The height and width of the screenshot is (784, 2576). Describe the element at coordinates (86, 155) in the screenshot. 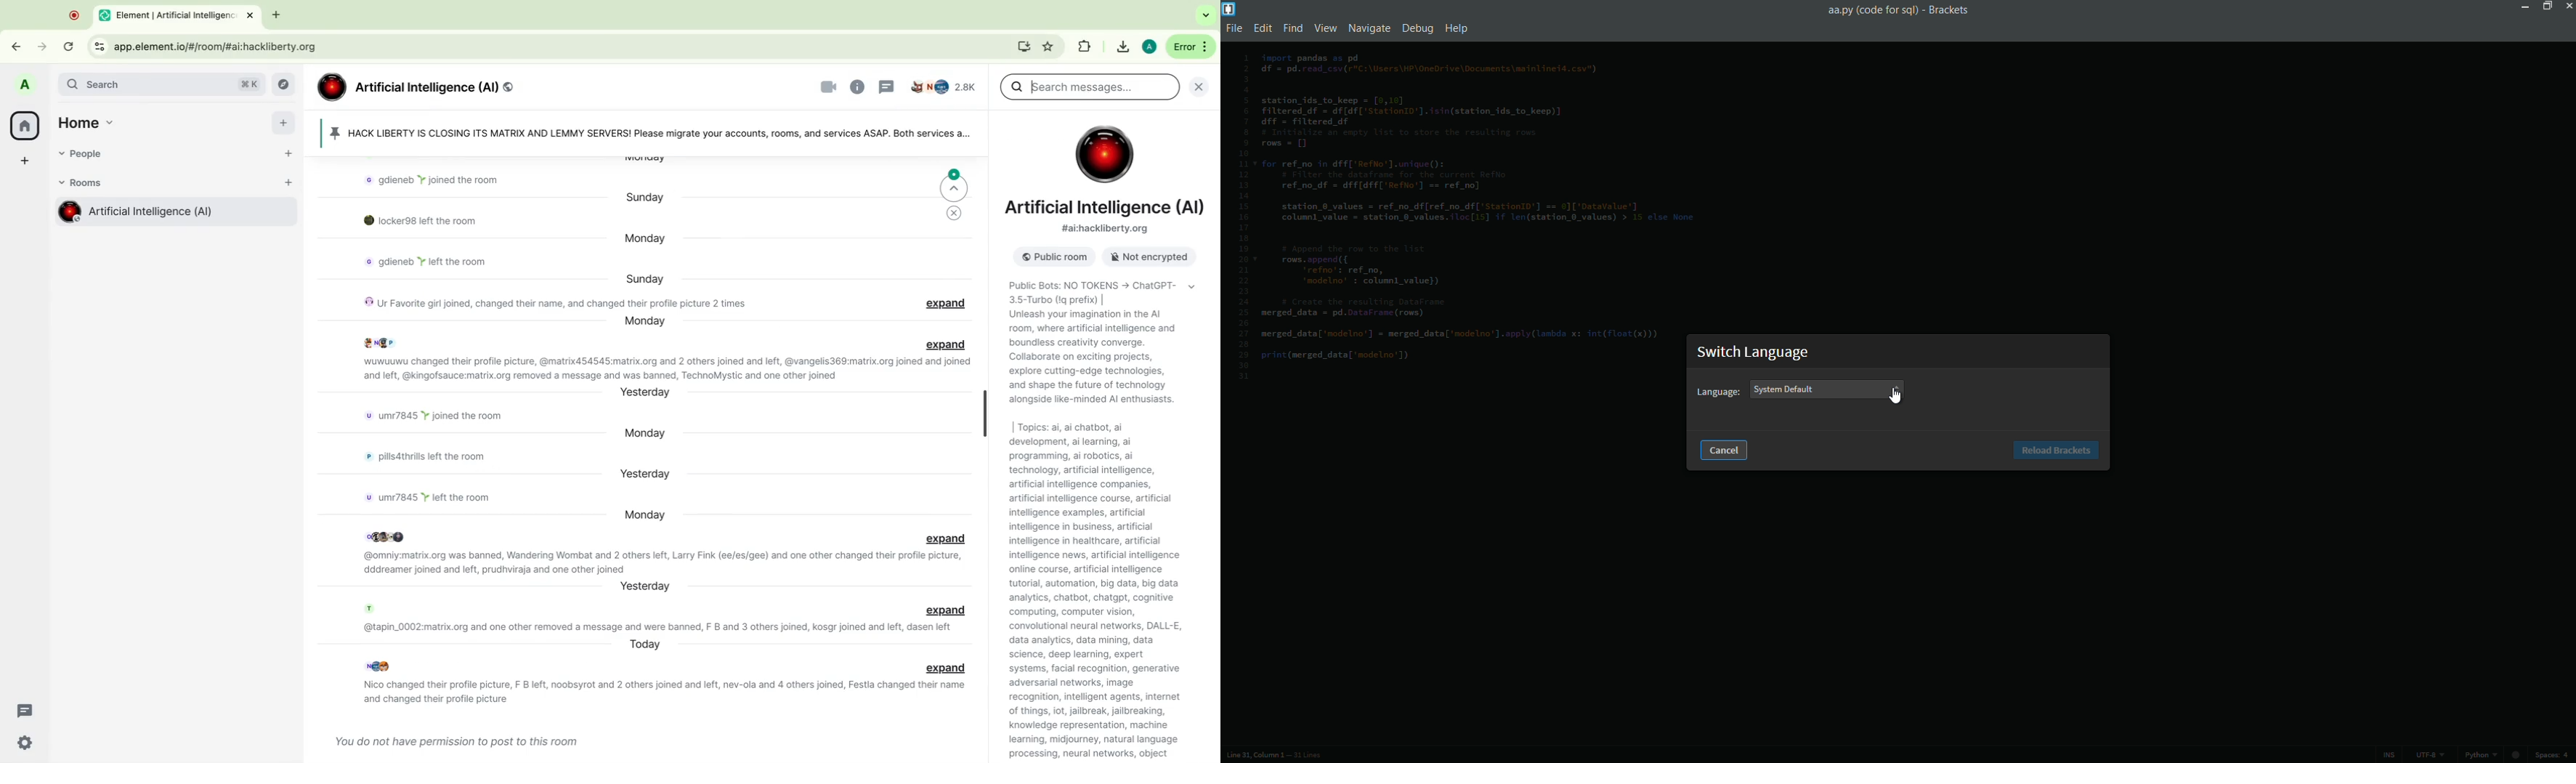

I see `people` at that location.